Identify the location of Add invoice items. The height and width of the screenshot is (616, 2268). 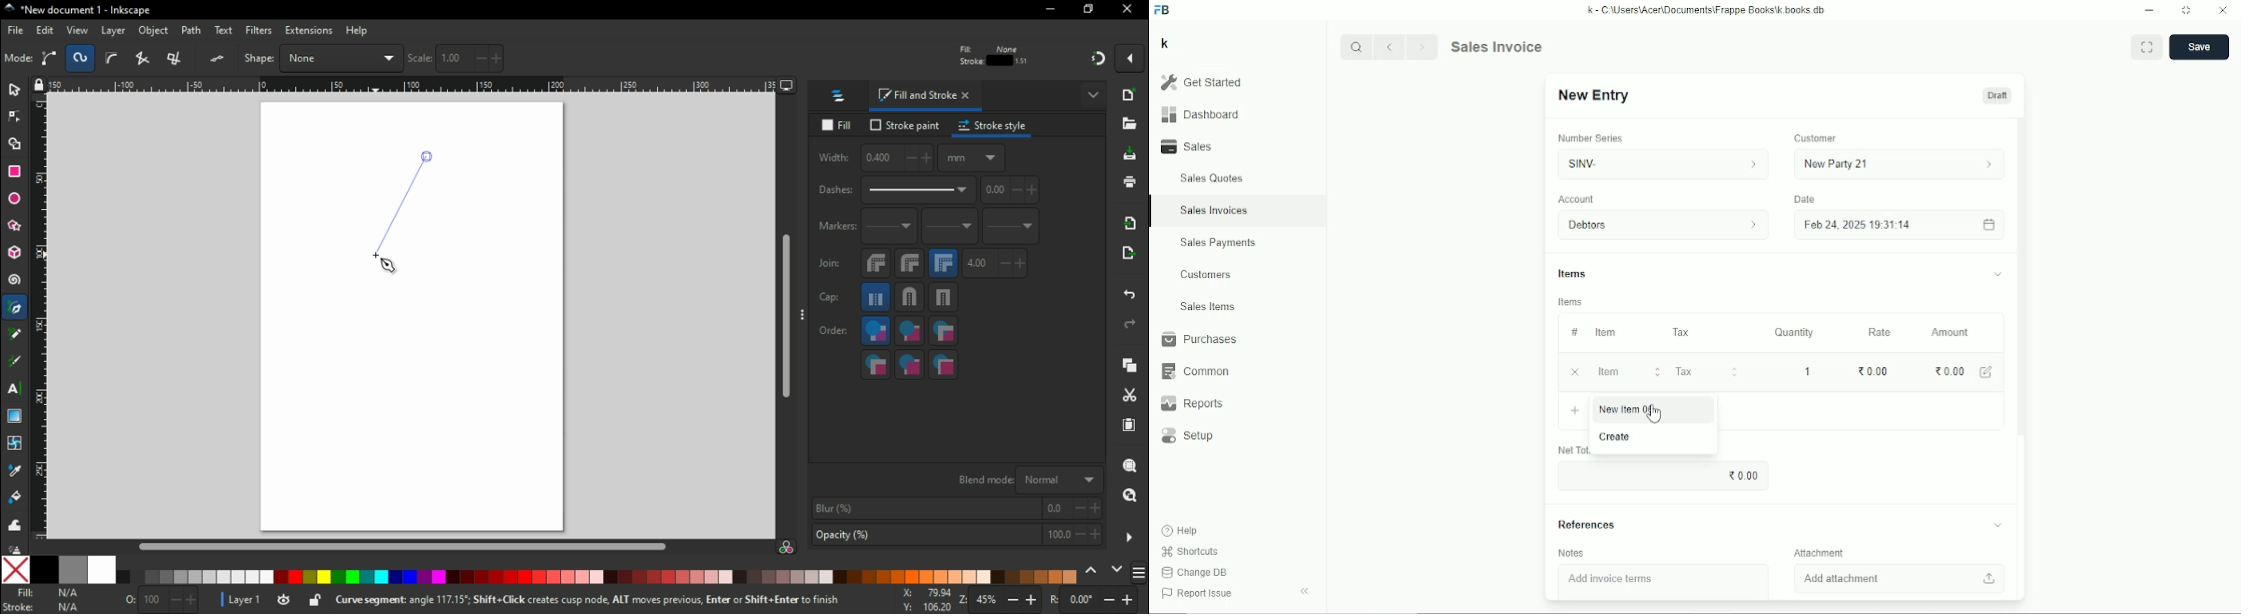
(1610, 580).